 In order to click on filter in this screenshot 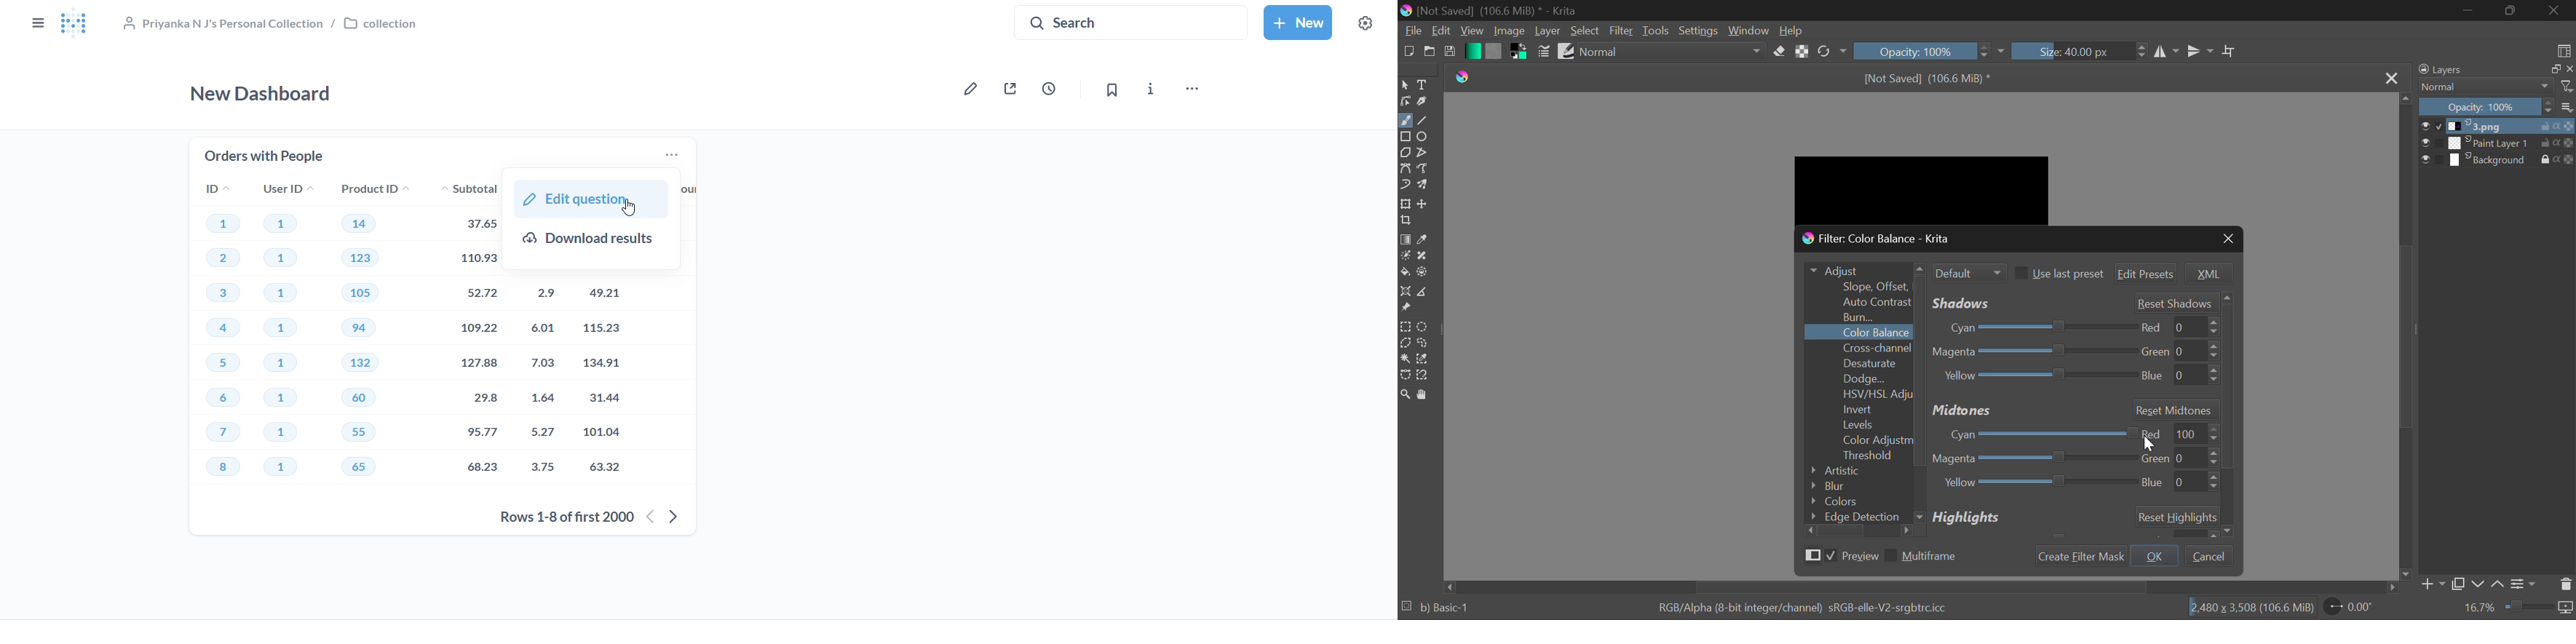, I will do `click(2568, 88)`.